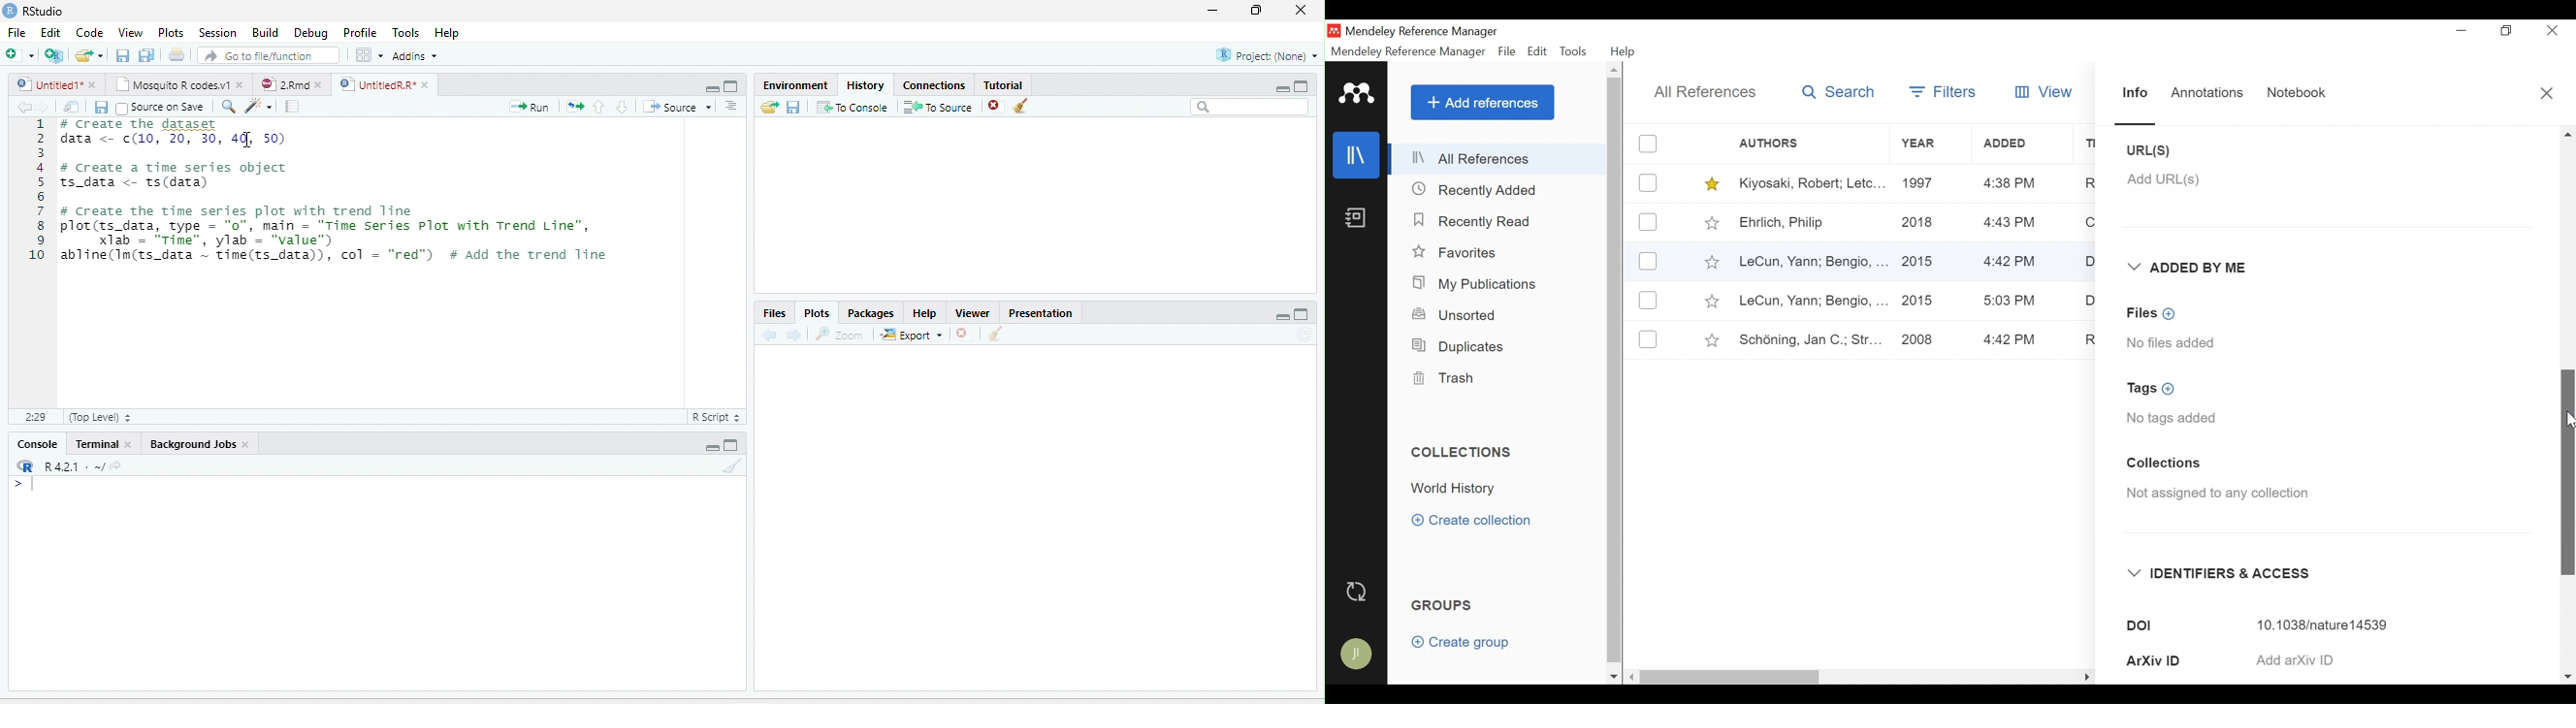 Image resolution: width=2576 pixels, height=728 pixels. I want to click on Authors, so click(1779, 144).